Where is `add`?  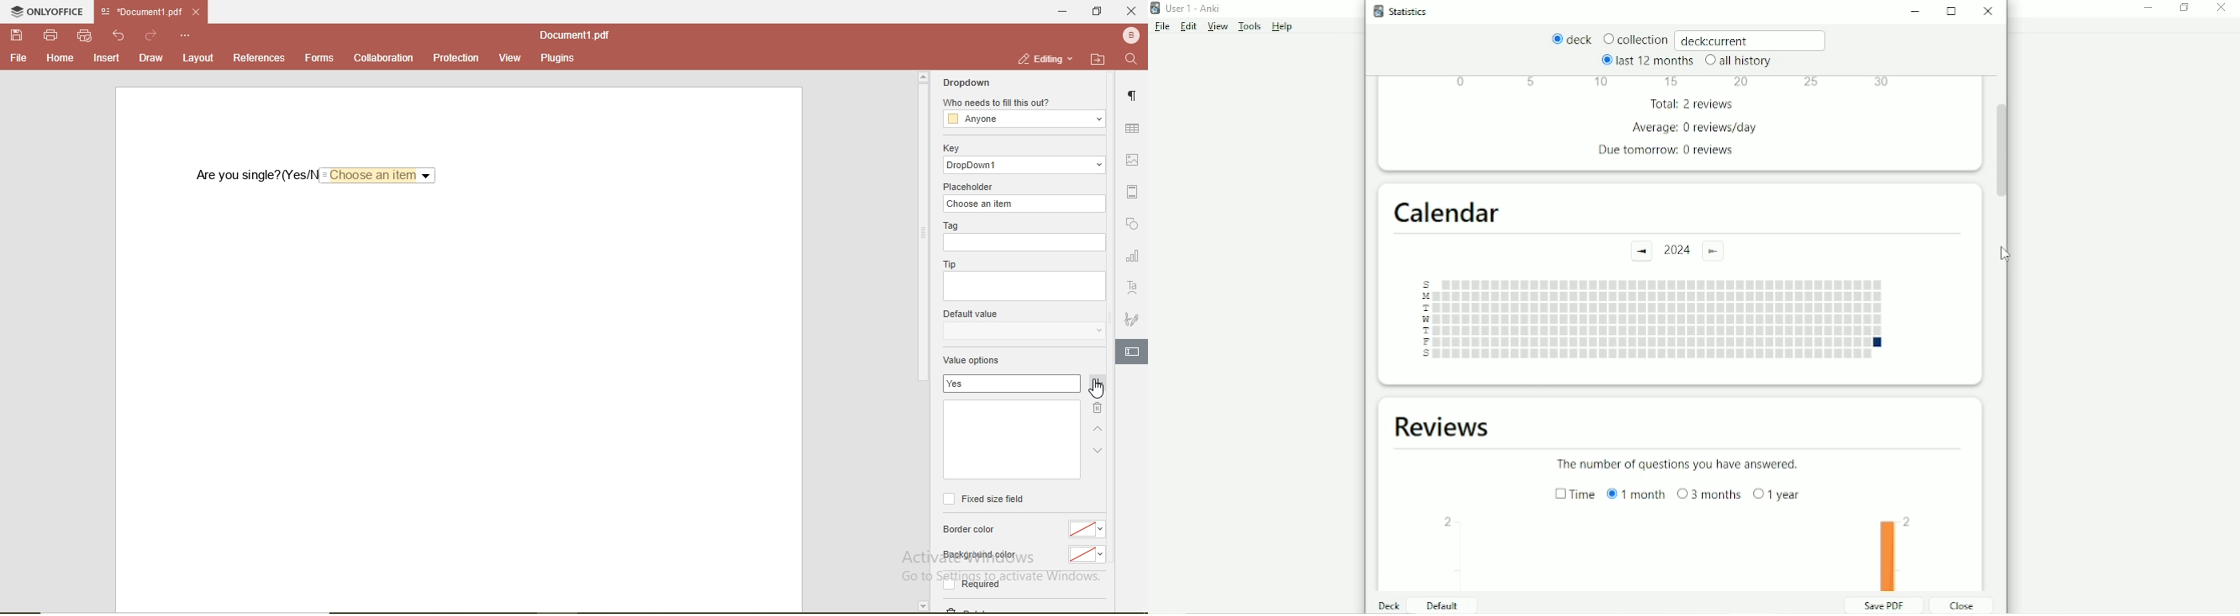
add is located at coordinates (1101, 385).